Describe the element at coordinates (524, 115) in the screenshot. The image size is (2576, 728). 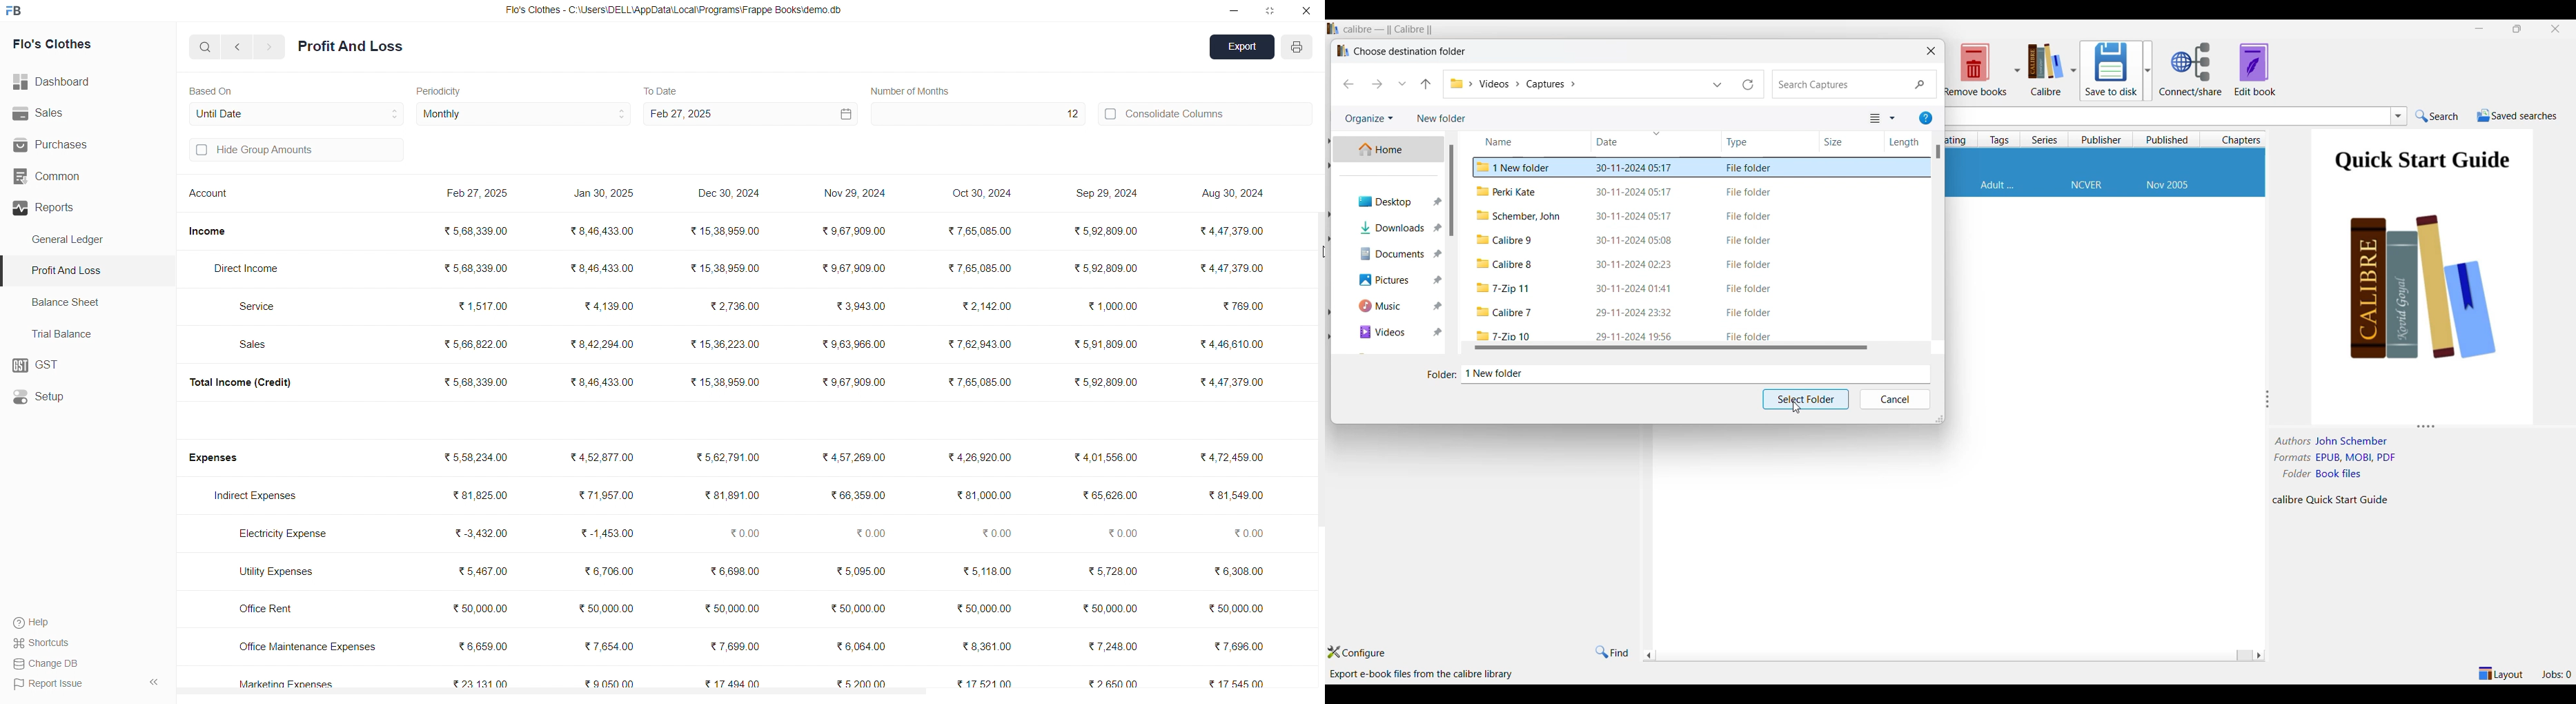
I see `Monthly` at that location.